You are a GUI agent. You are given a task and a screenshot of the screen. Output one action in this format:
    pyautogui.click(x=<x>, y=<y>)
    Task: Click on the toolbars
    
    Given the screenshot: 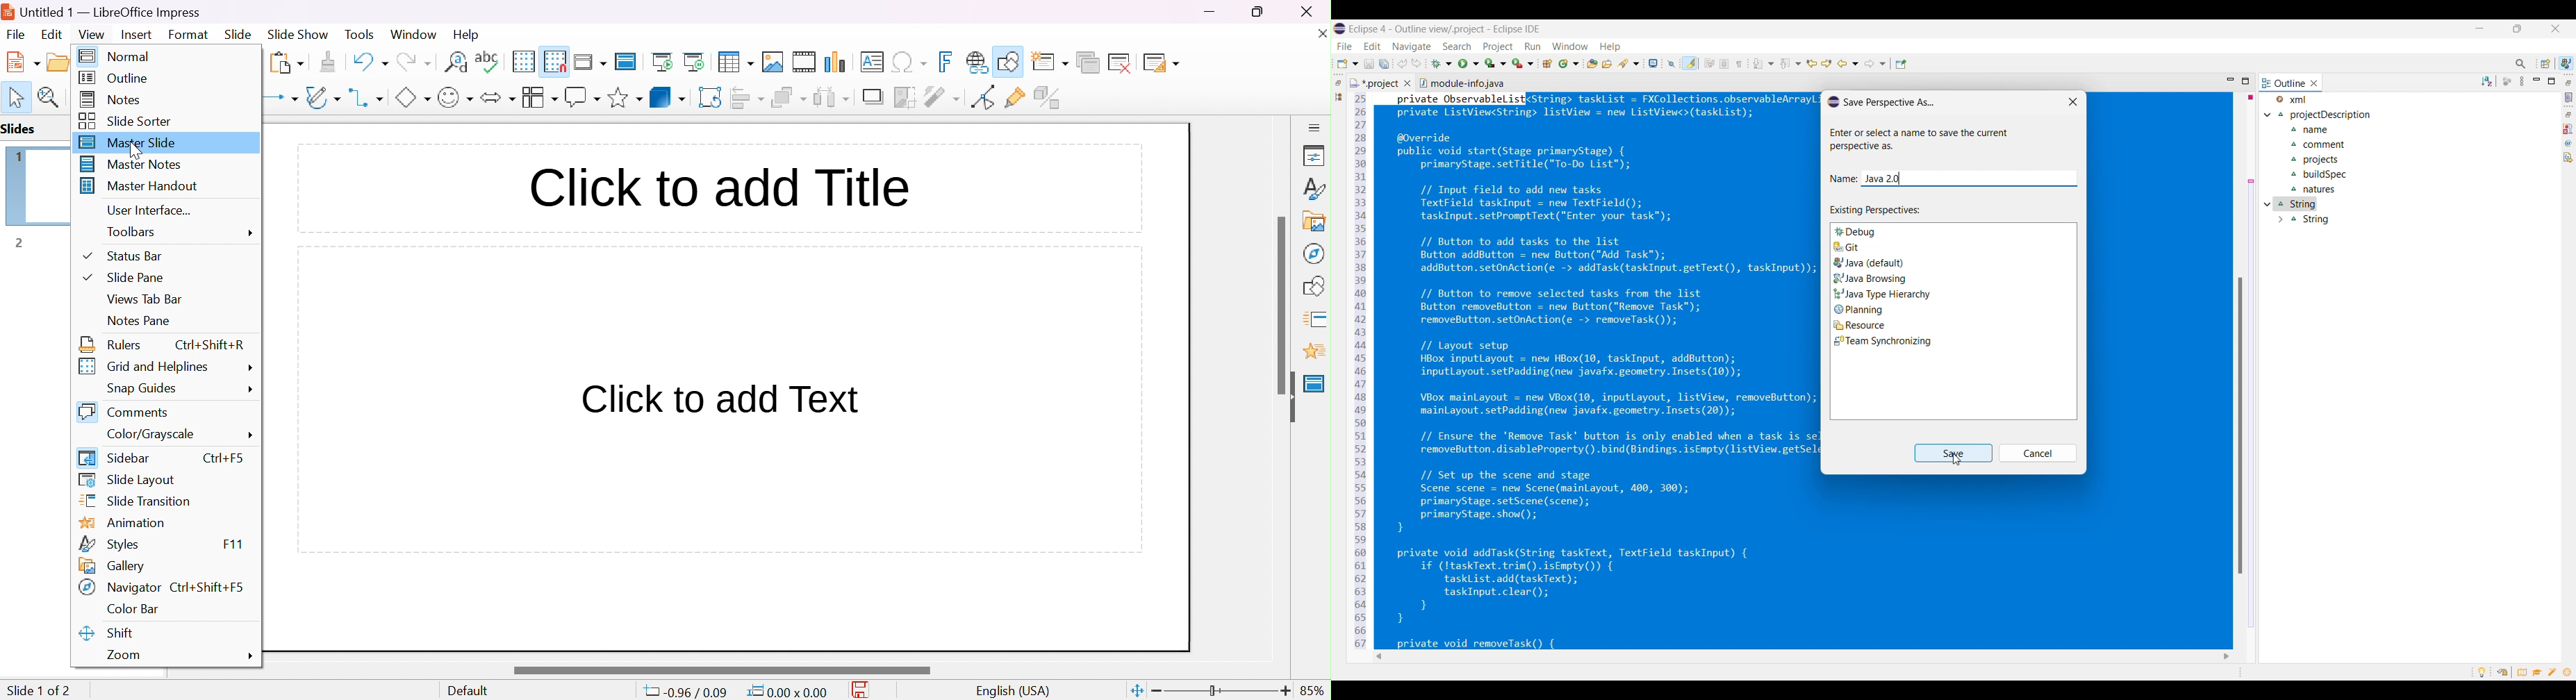 What is the action you would take?
    pyautogui.click(x=134, y=232)
    